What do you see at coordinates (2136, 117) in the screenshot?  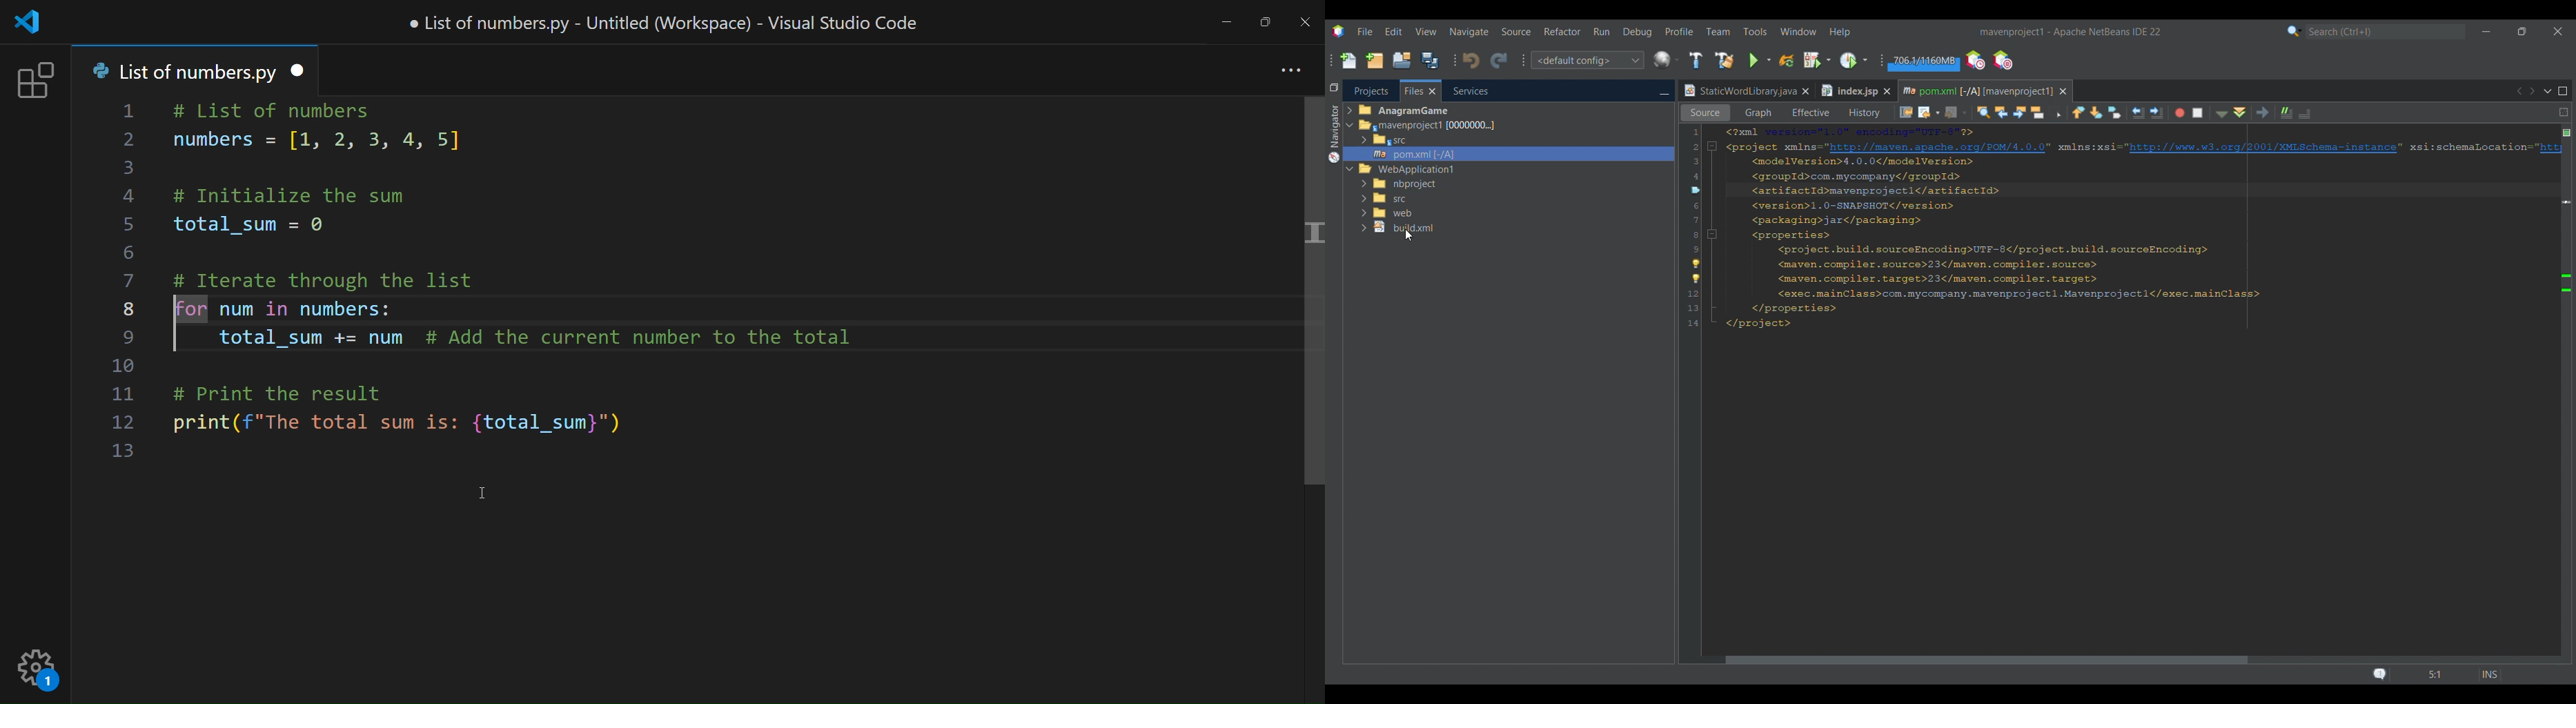 I see `Shift line left` at bounding box center [2136, 117].